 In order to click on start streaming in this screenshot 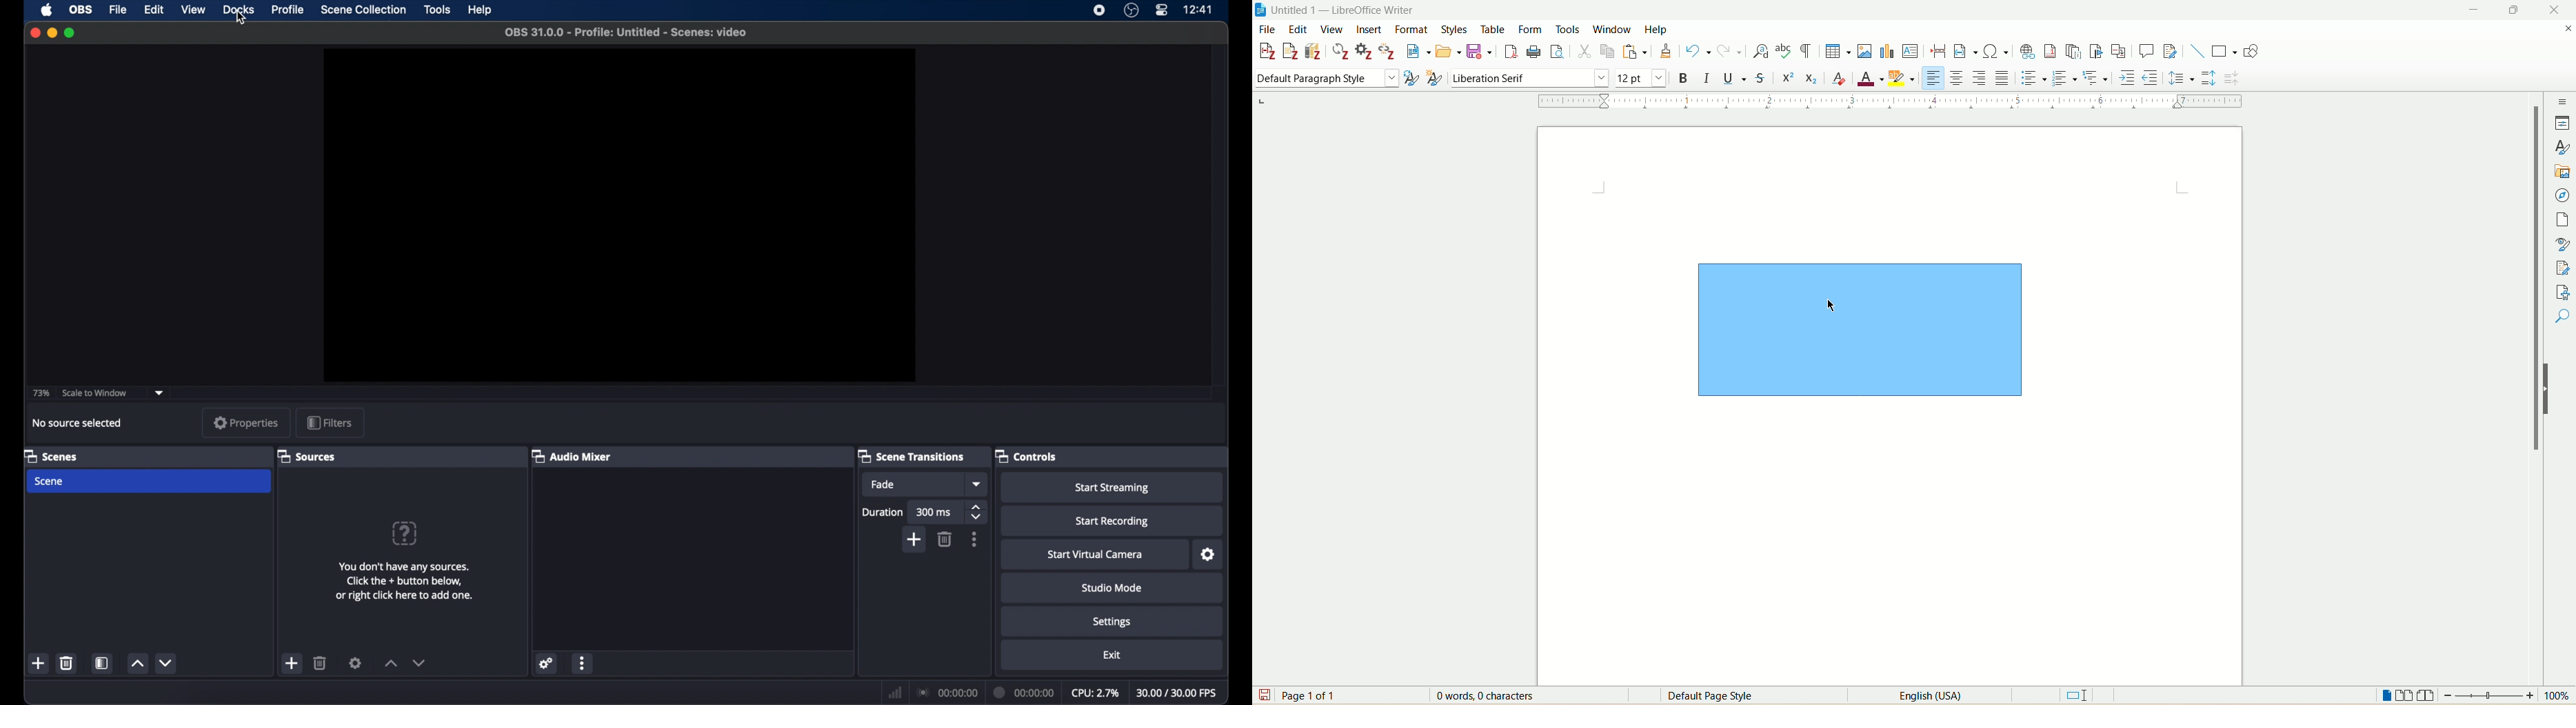, I will do `click(1112, 488)`.